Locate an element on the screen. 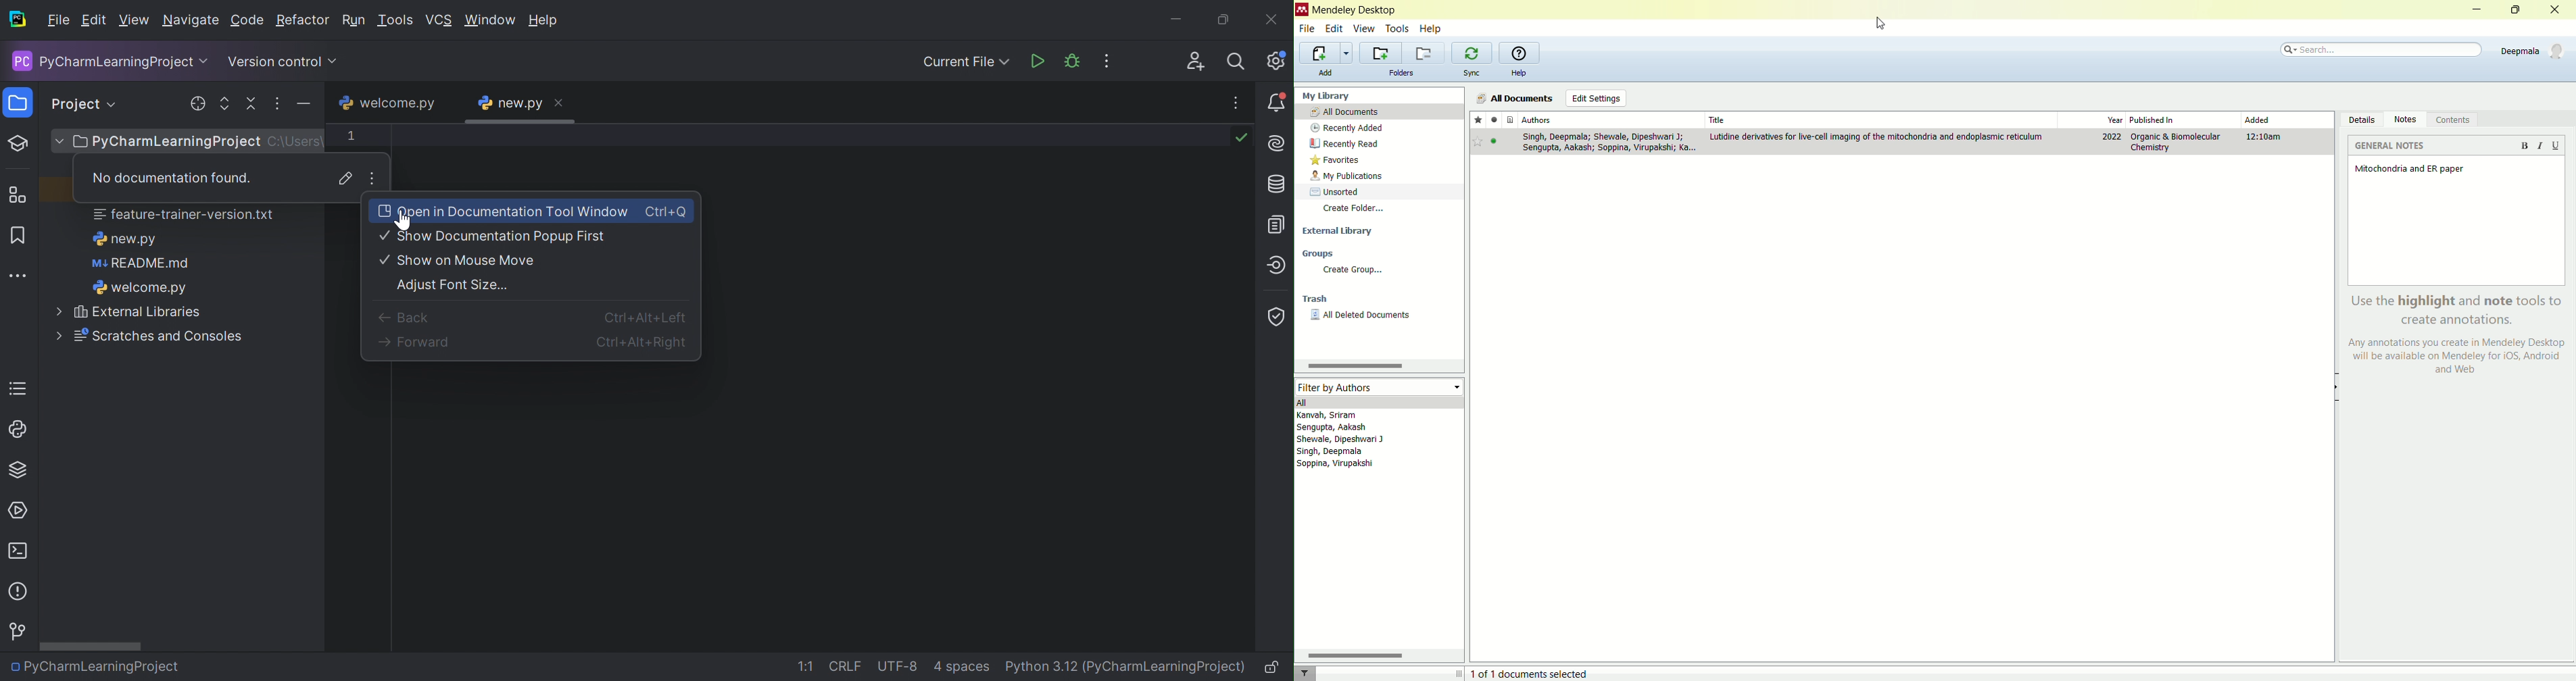 This screenshot has height=700, width=2576. My Library is located at coordinates (1381, 95).